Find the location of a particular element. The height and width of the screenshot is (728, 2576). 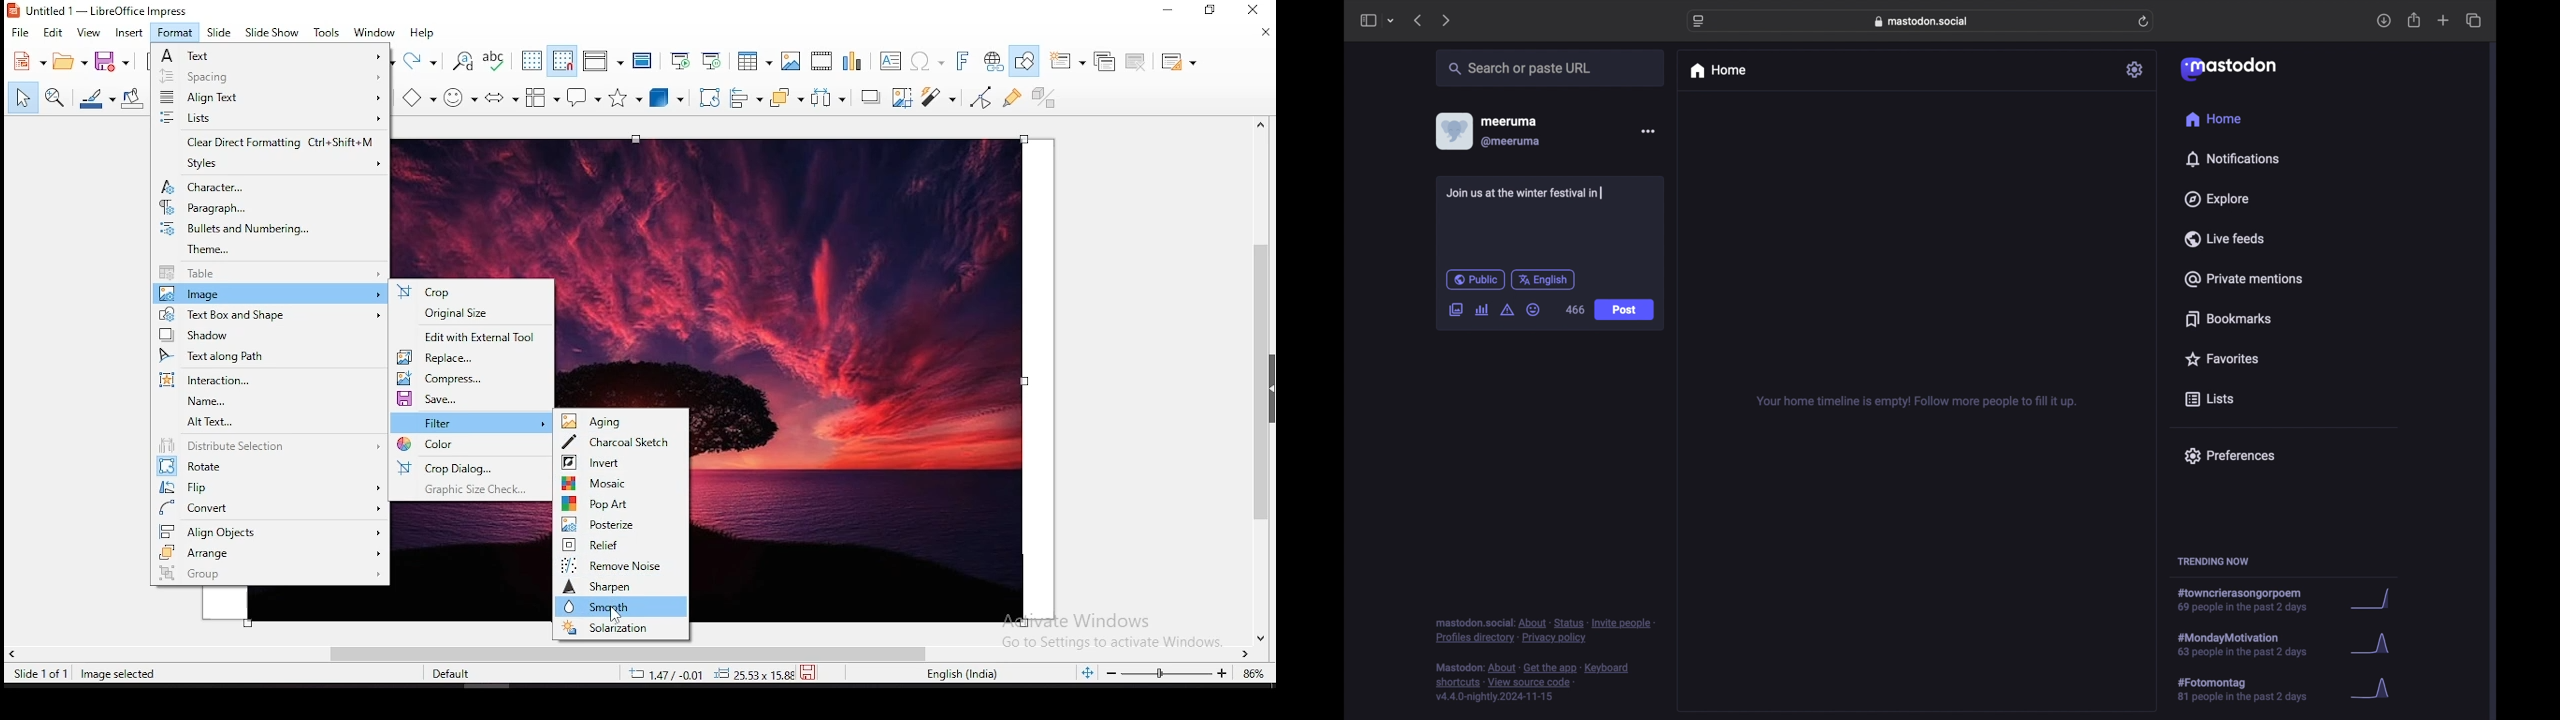

align objects is located at coordinates (748, 100).